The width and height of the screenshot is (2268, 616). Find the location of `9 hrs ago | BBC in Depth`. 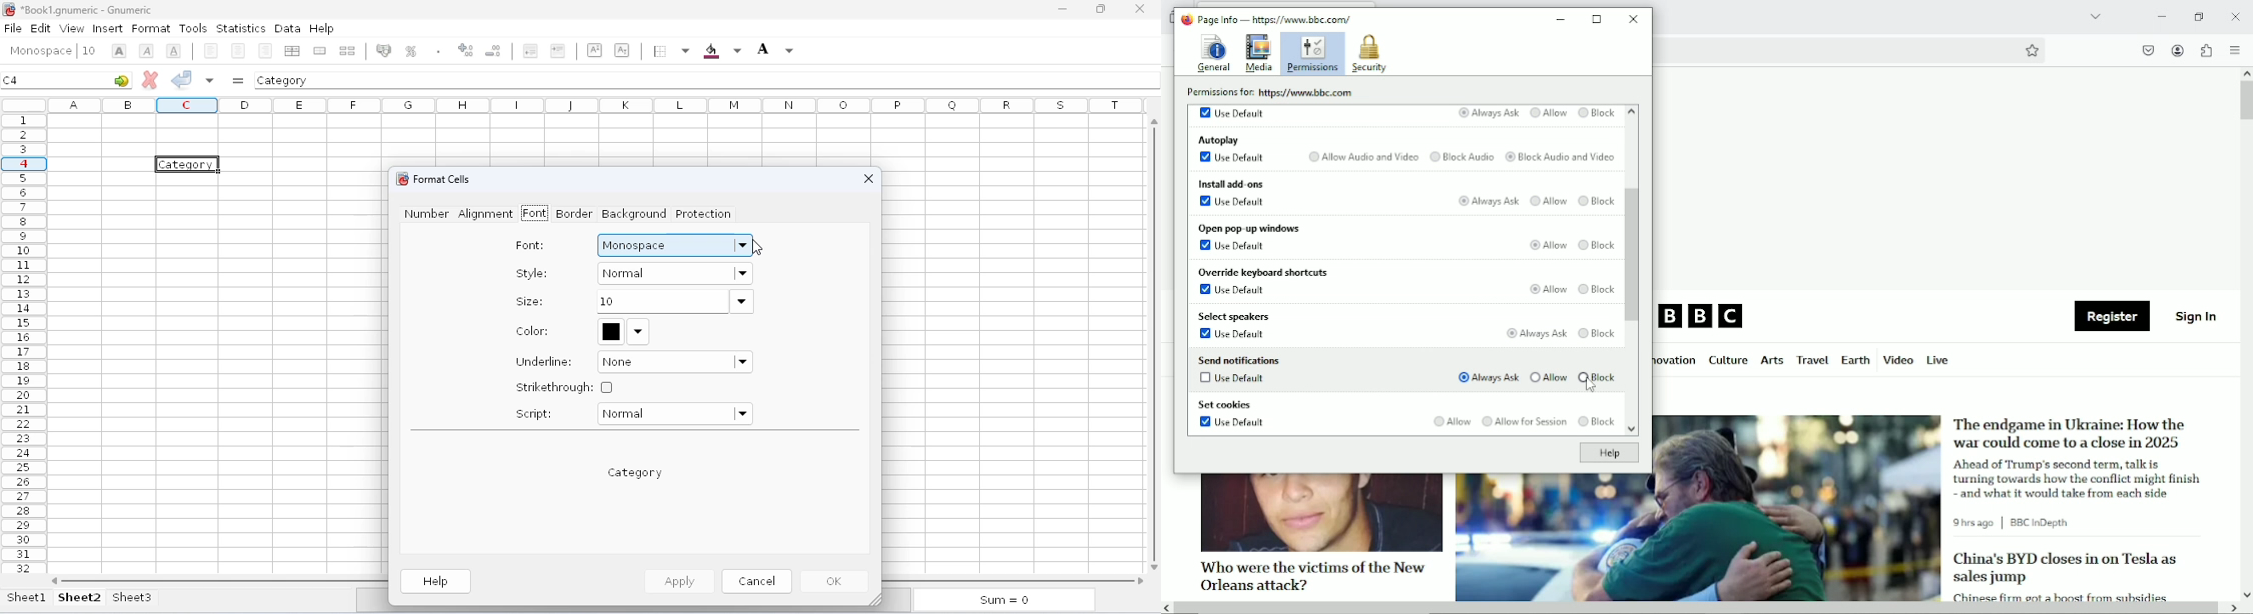

9 hrs ago | BBC in Depth is located at coordinates (2015, 523).